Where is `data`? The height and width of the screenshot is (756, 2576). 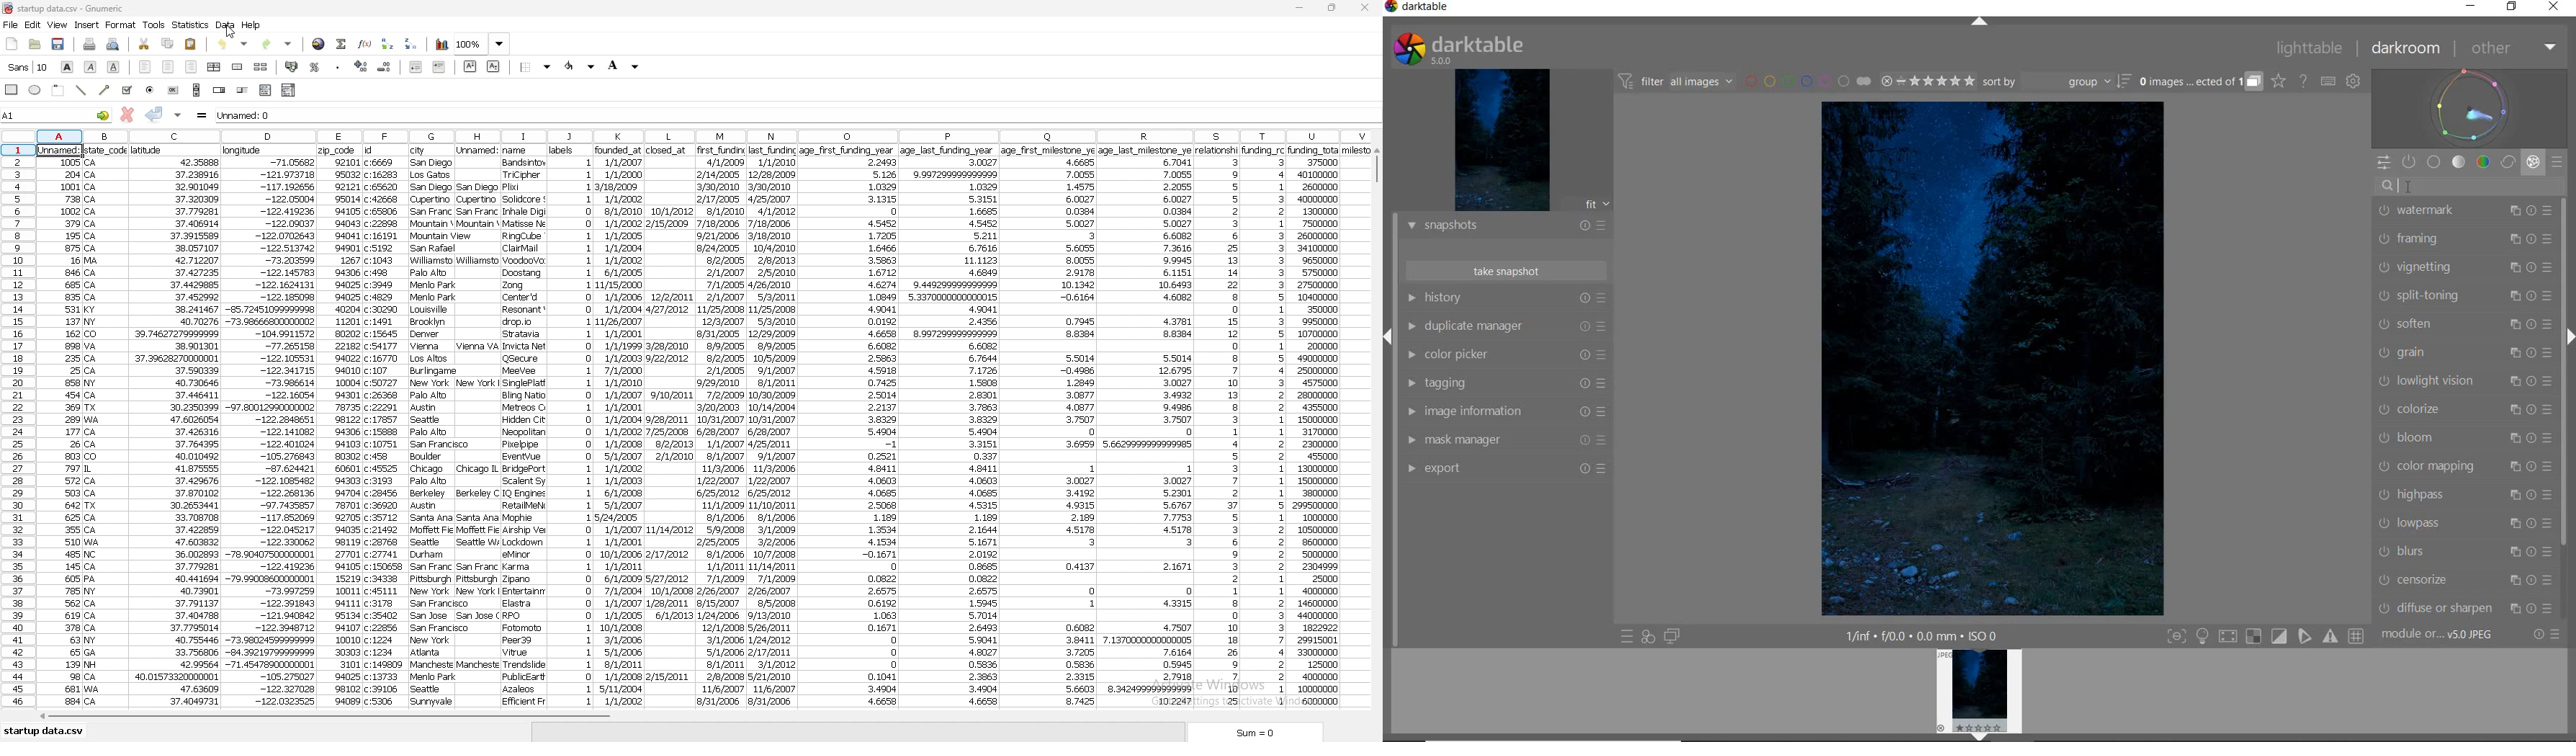 data is located at coordinates (175, 426).